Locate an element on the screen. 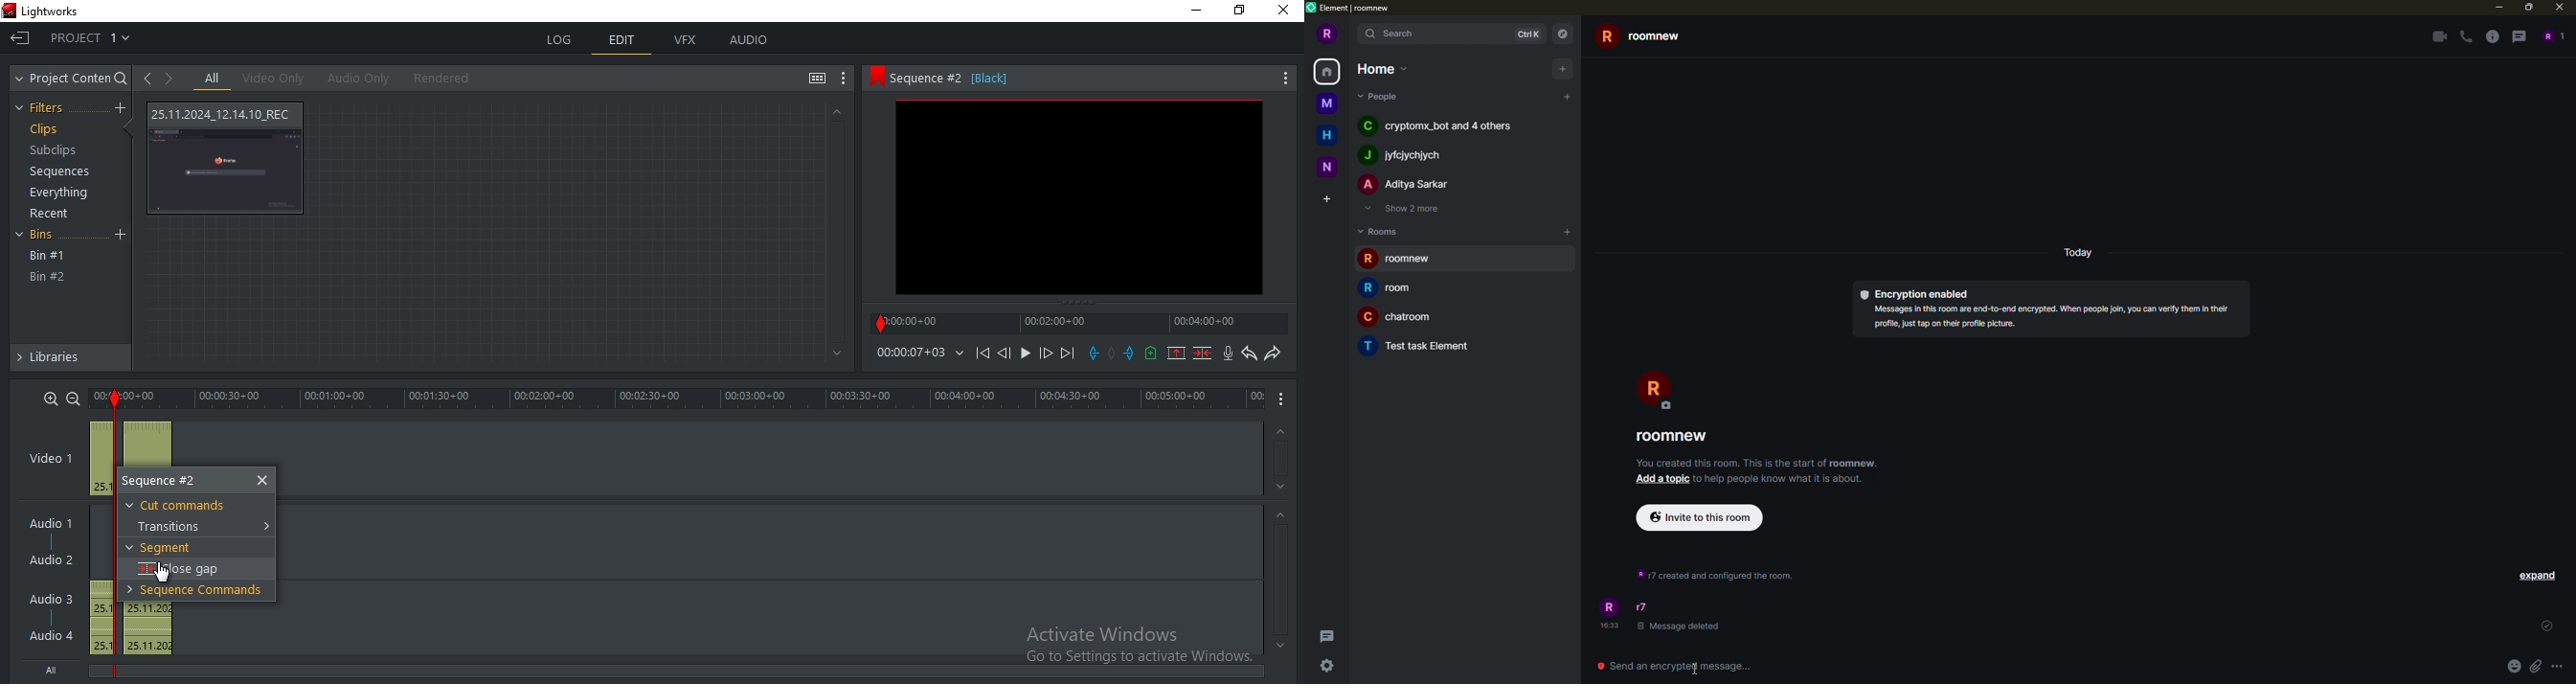  close gap is located at coordinates (178, 571).